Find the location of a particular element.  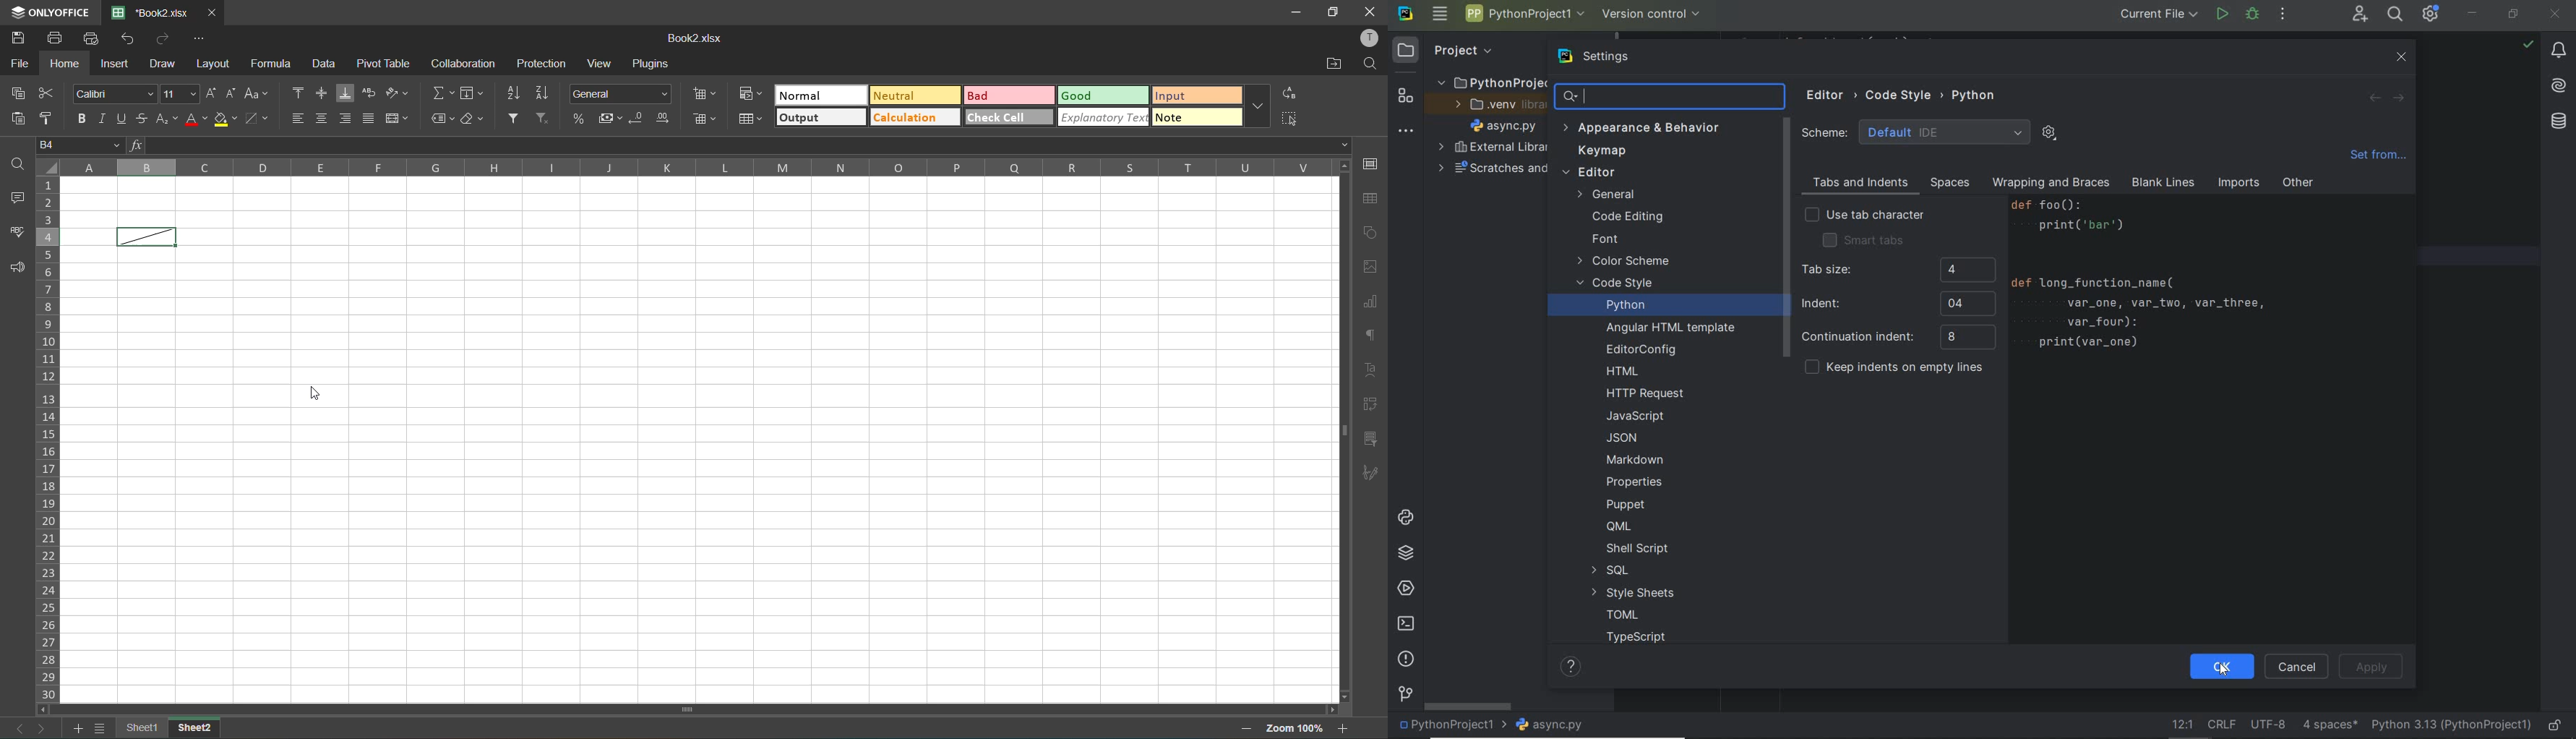

cursor is located at coordinates (317, 393).